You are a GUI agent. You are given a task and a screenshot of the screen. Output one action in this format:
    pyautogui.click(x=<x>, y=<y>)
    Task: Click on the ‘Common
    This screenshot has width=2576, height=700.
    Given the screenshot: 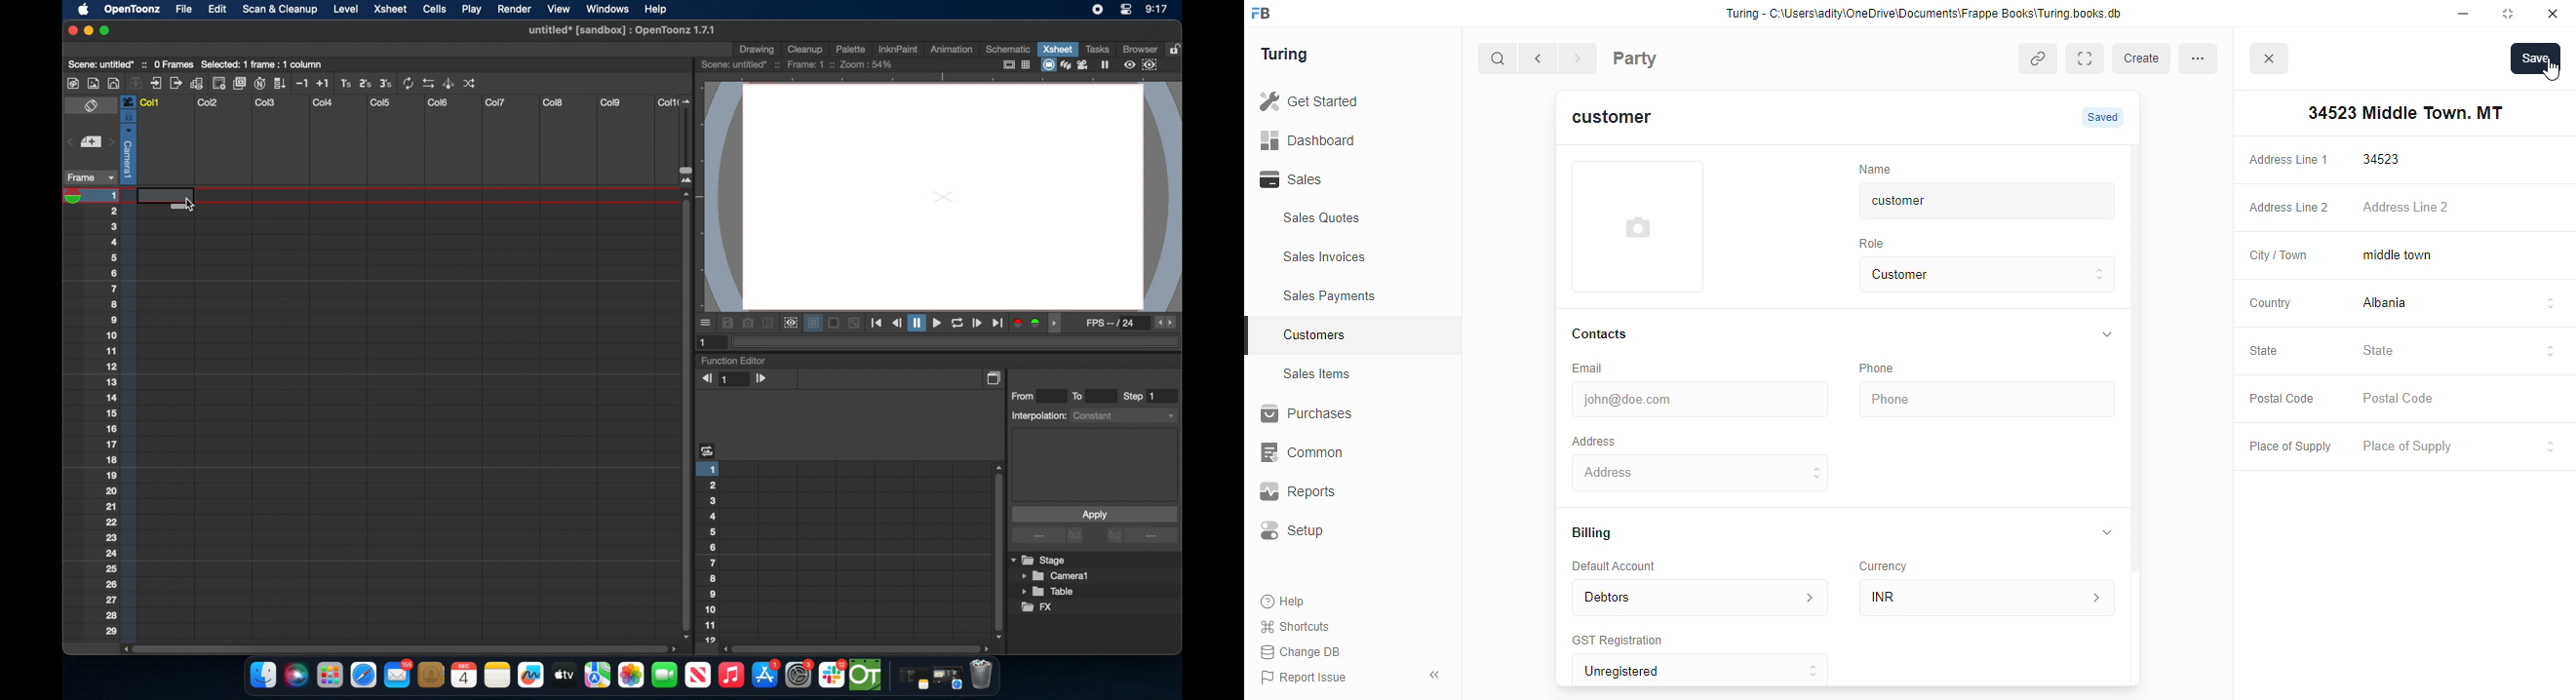 What is the action you would take?
    pyautogui.click(x=1342, y=452)
    